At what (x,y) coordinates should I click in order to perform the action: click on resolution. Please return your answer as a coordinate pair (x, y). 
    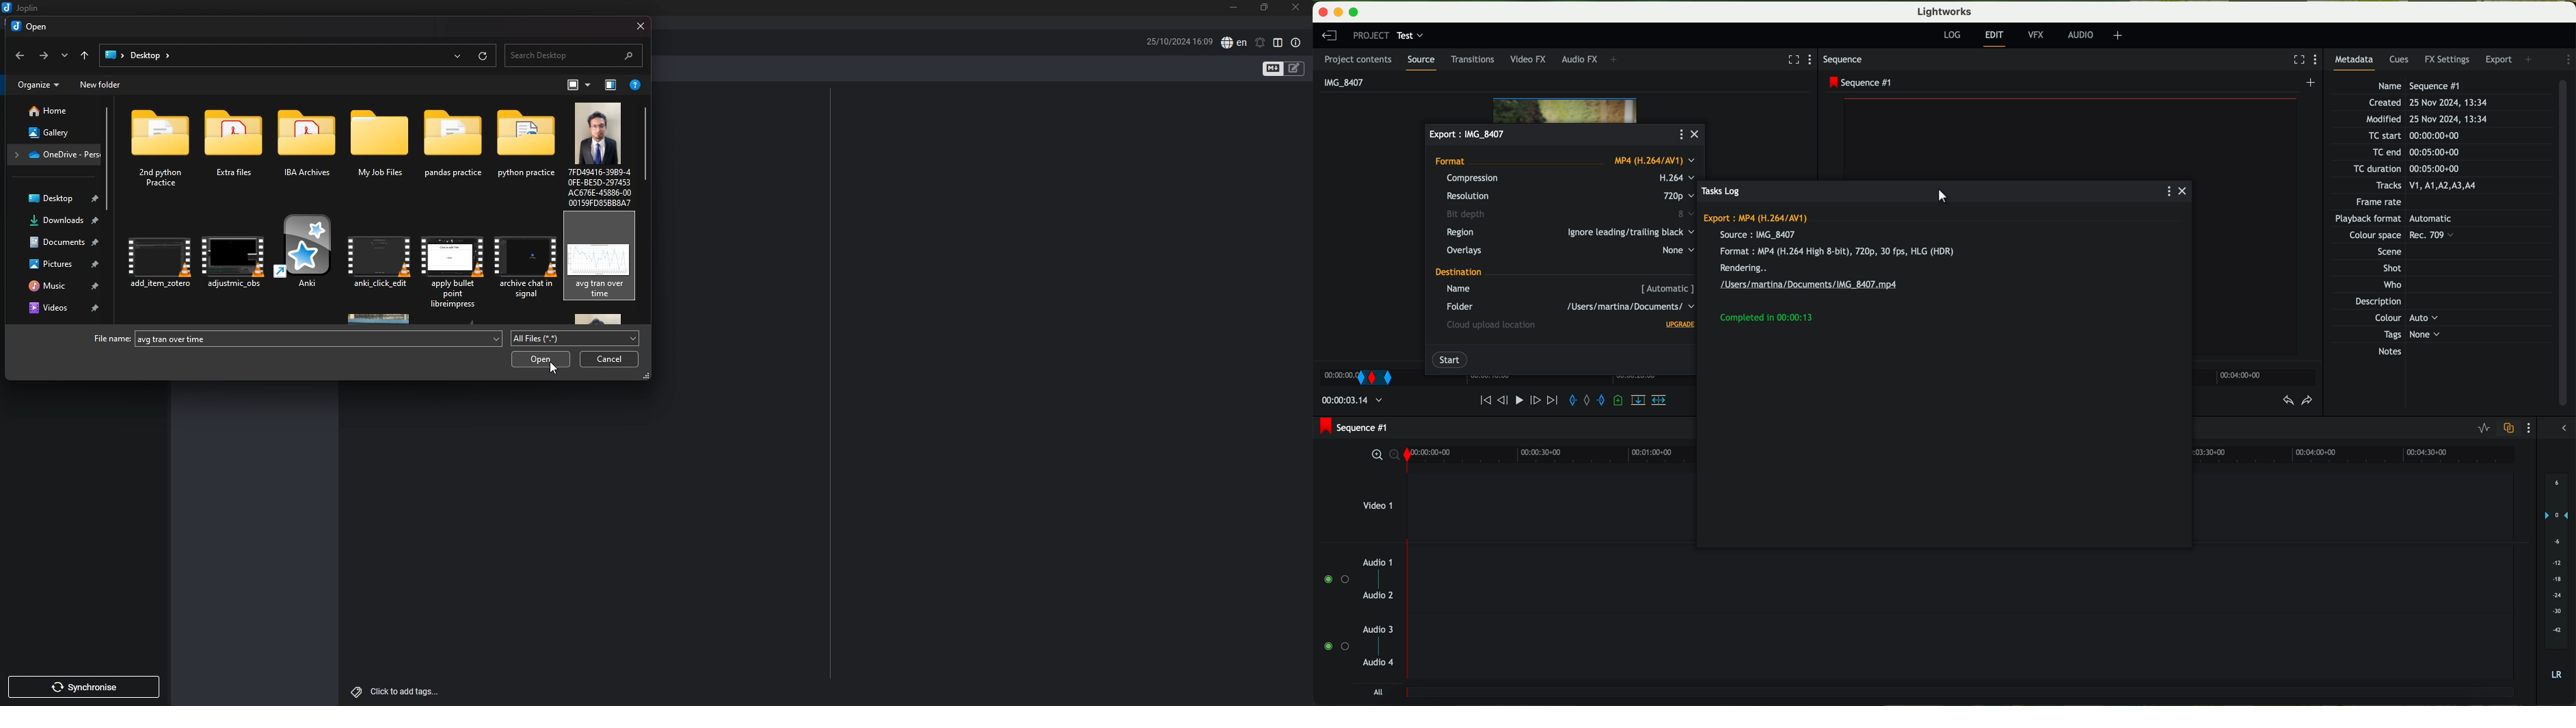
    Looking at the image, I should click on (1570, 196).